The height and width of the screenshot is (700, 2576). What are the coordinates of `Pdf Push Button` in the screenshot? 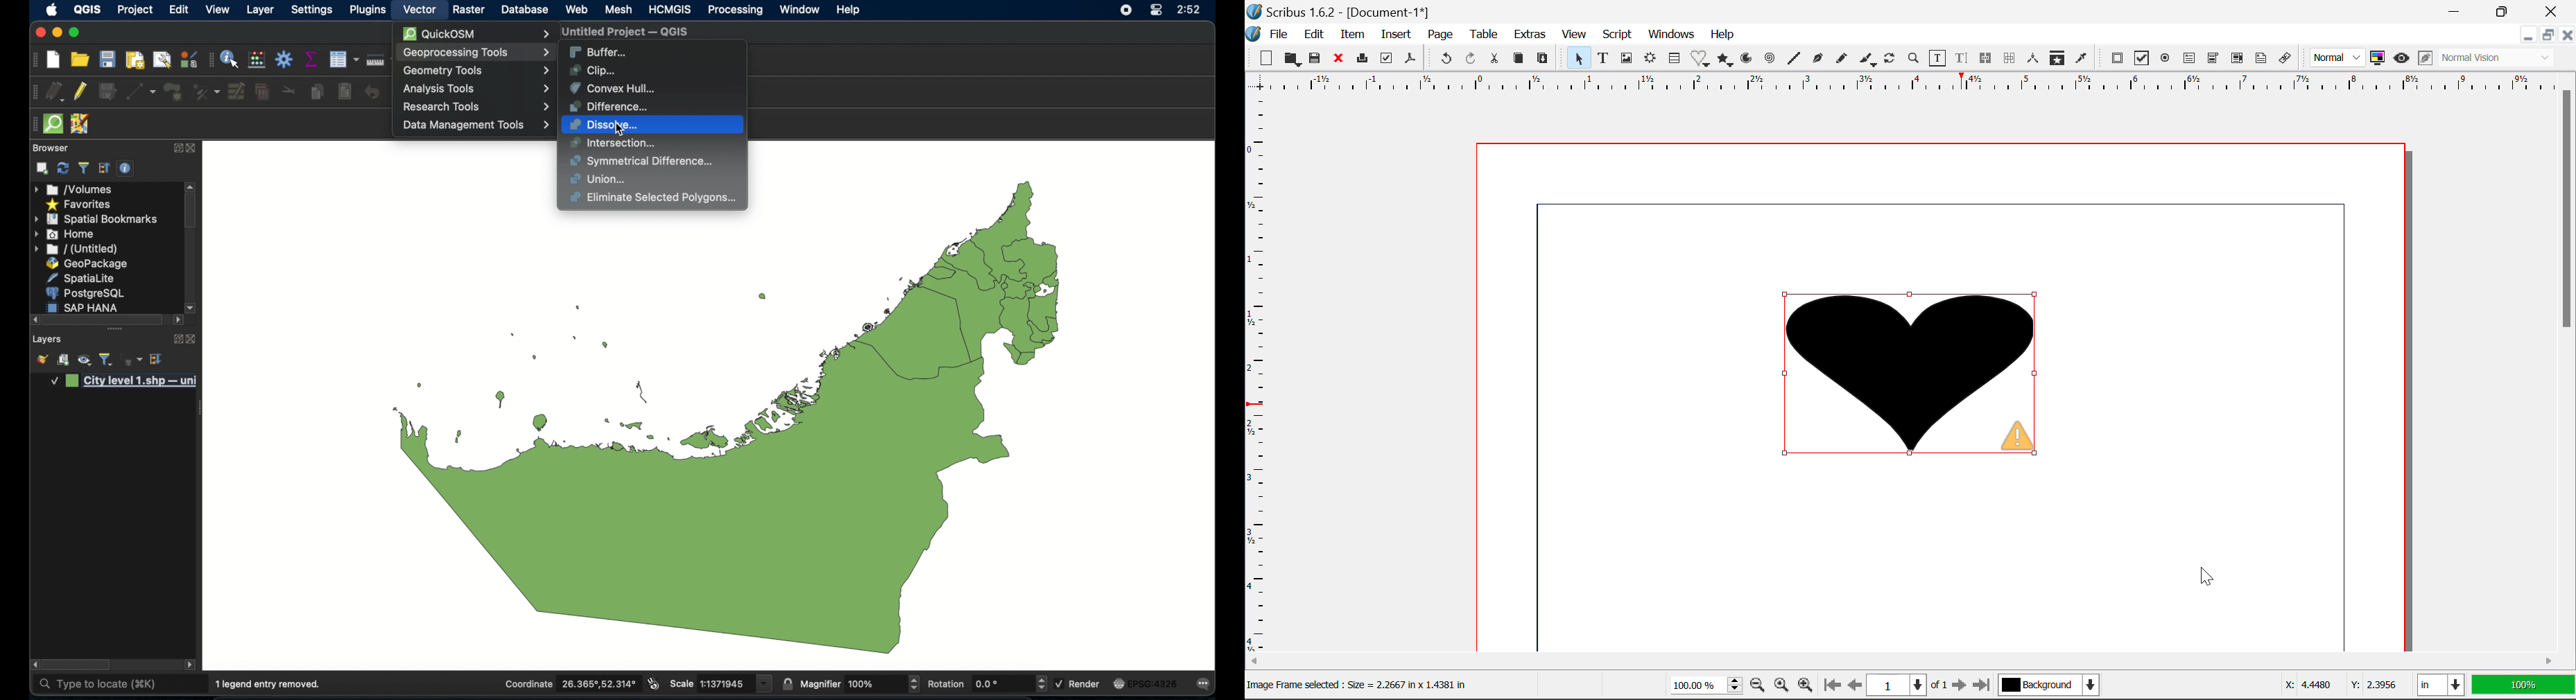 It's located at (2118, 58).